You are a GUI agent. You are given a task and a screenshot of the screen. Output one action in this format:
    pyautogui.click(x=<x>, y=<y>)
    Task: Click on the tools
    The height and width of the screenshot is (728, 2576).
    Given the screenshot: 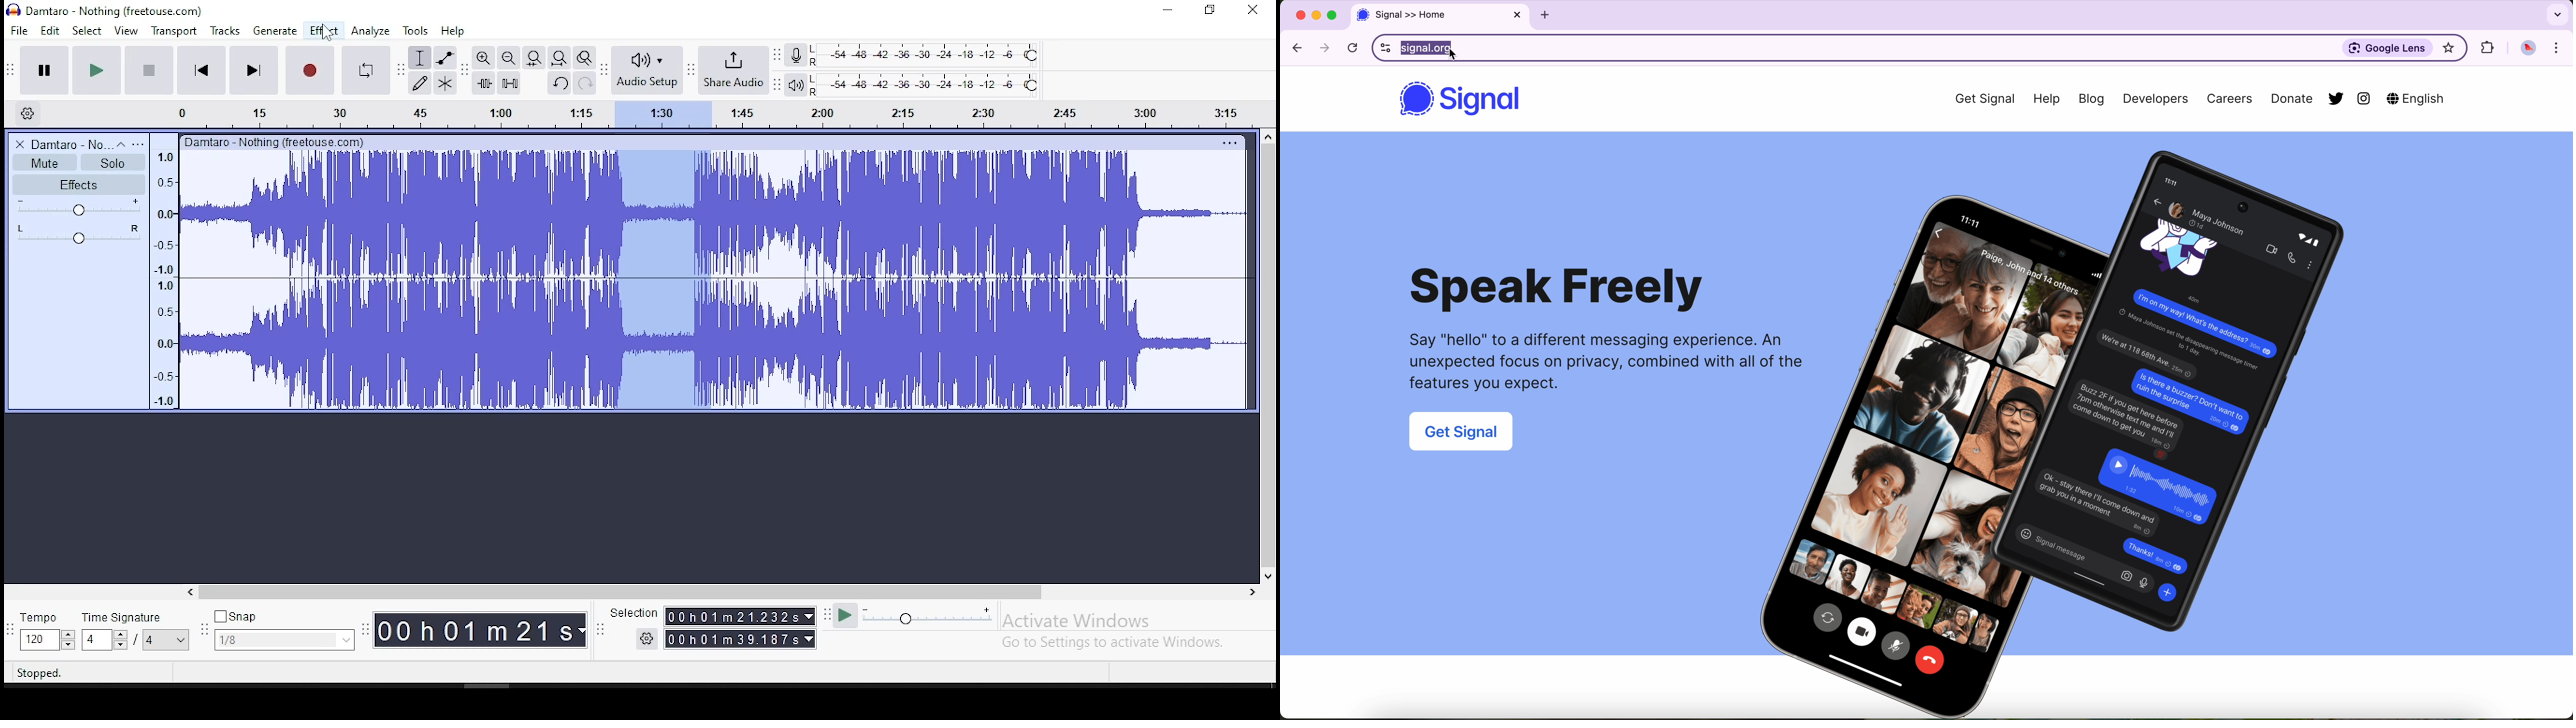 What is the action you would take?
    pyautogui.click(x=416, y=30)
    